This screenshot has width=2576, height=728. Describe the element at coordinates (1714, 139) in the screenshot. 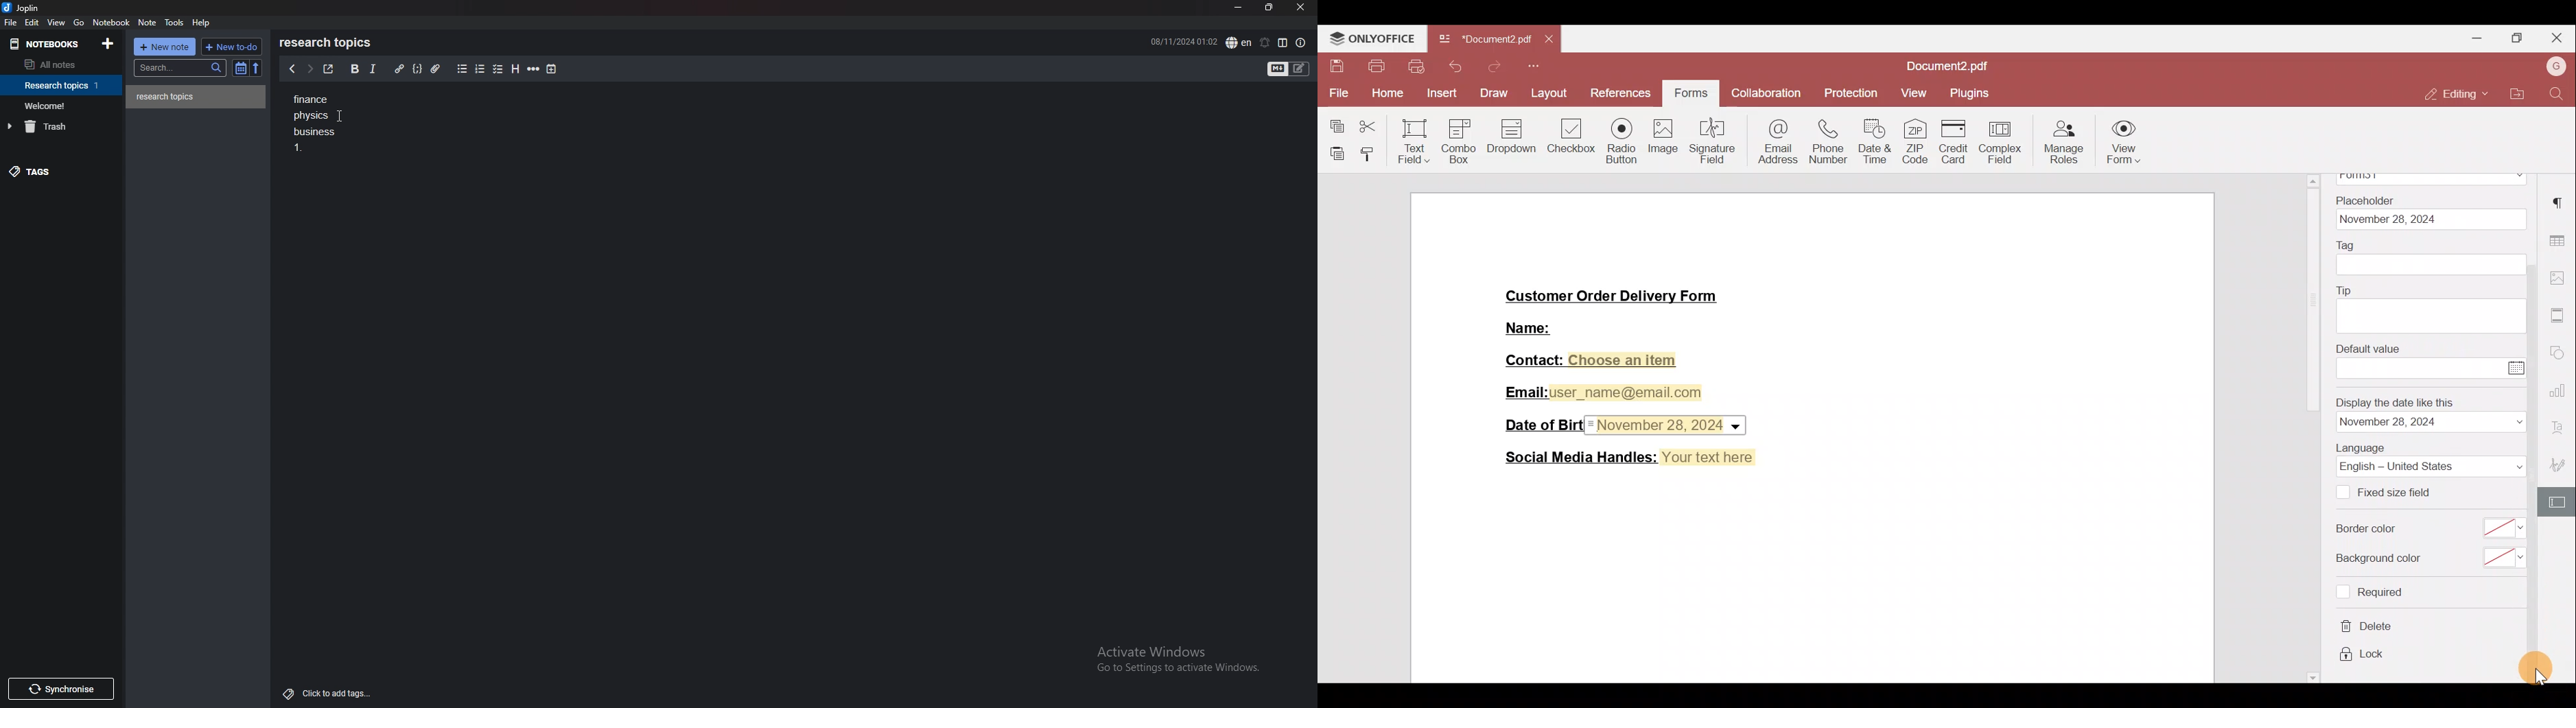

I see `Signature field` at that location.